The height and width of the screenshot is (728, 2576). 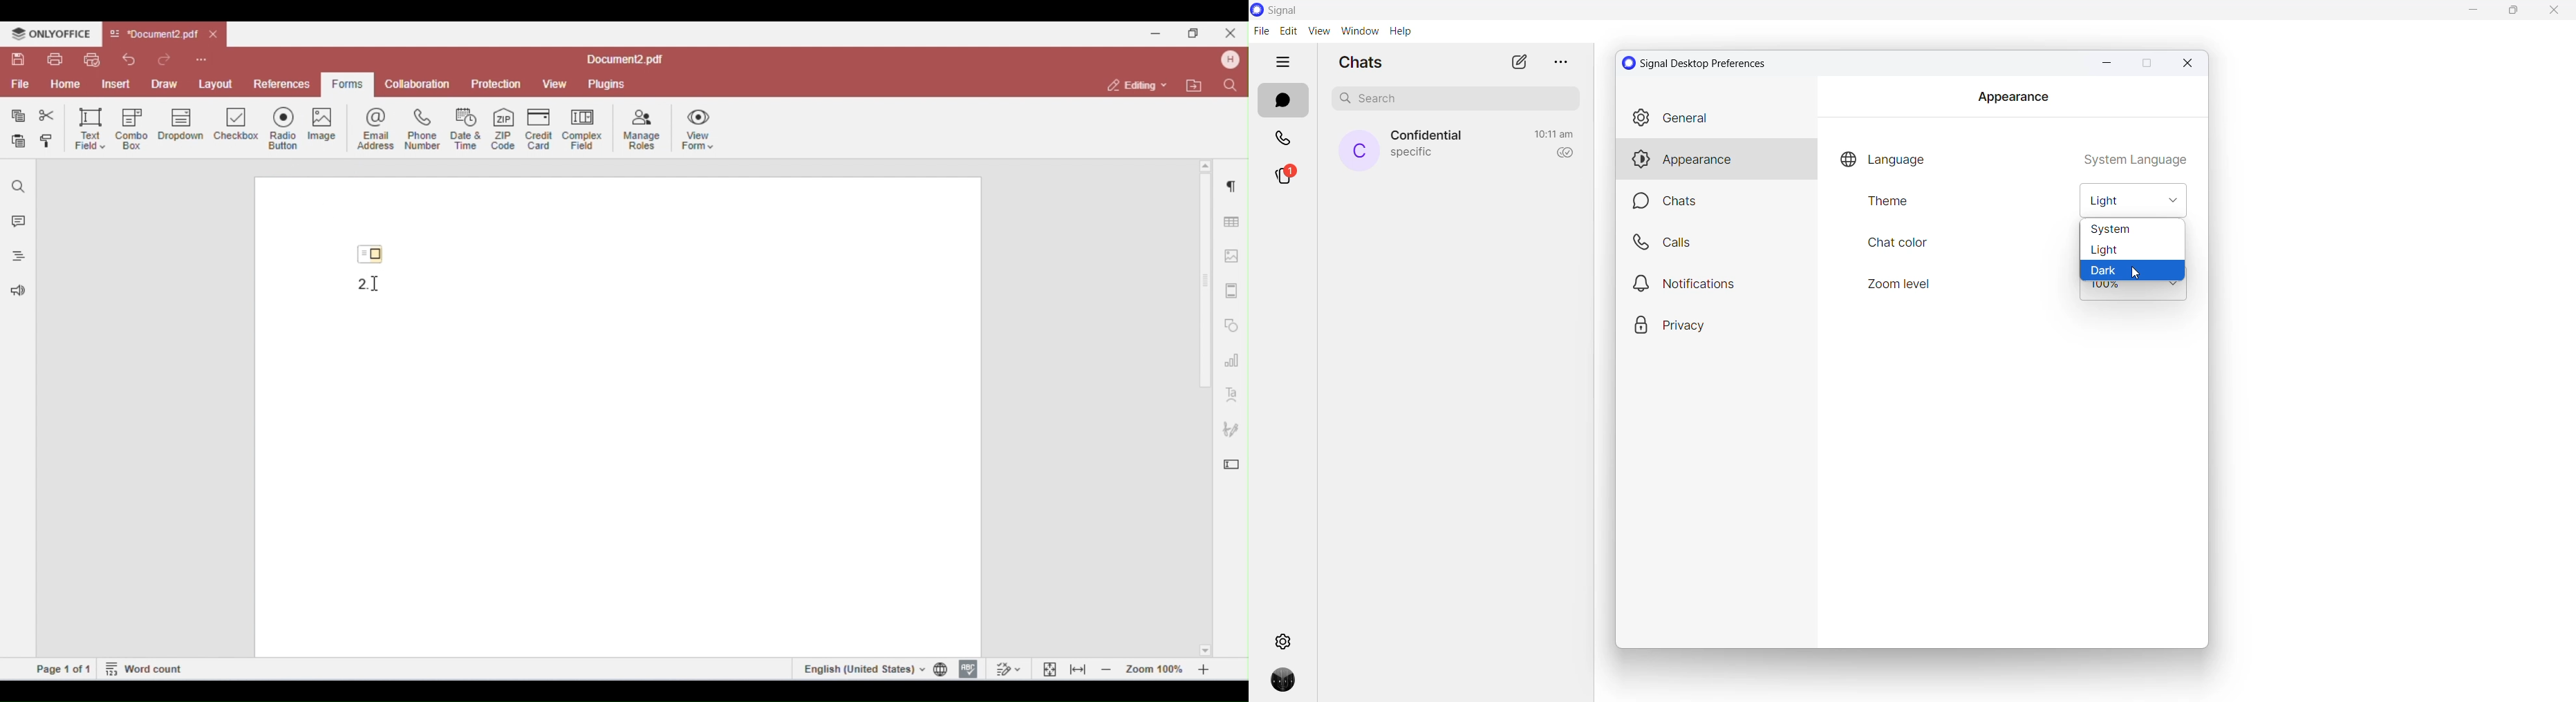 What do you see at coordinates (1359, 31) in the screenshot?
I see `window` at bounding box center [1359, 31].